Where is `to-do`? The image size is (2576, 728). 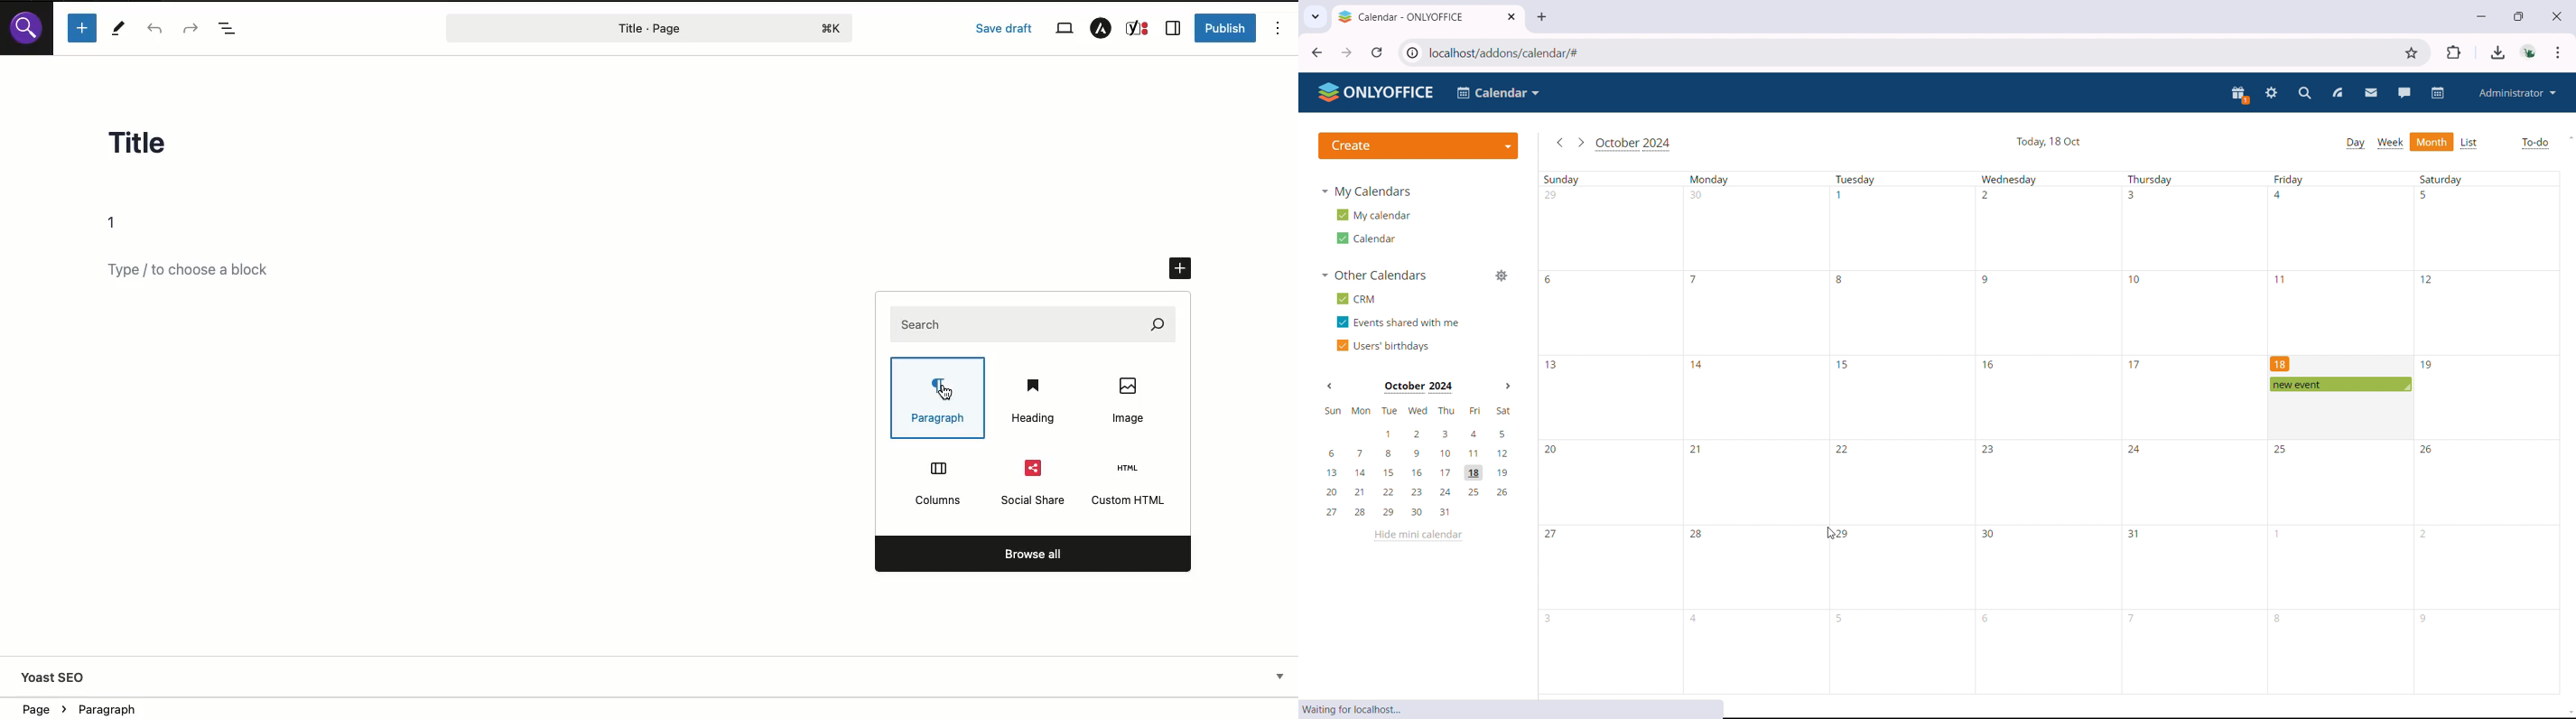
to-do is located at coordinates (2535, 143).